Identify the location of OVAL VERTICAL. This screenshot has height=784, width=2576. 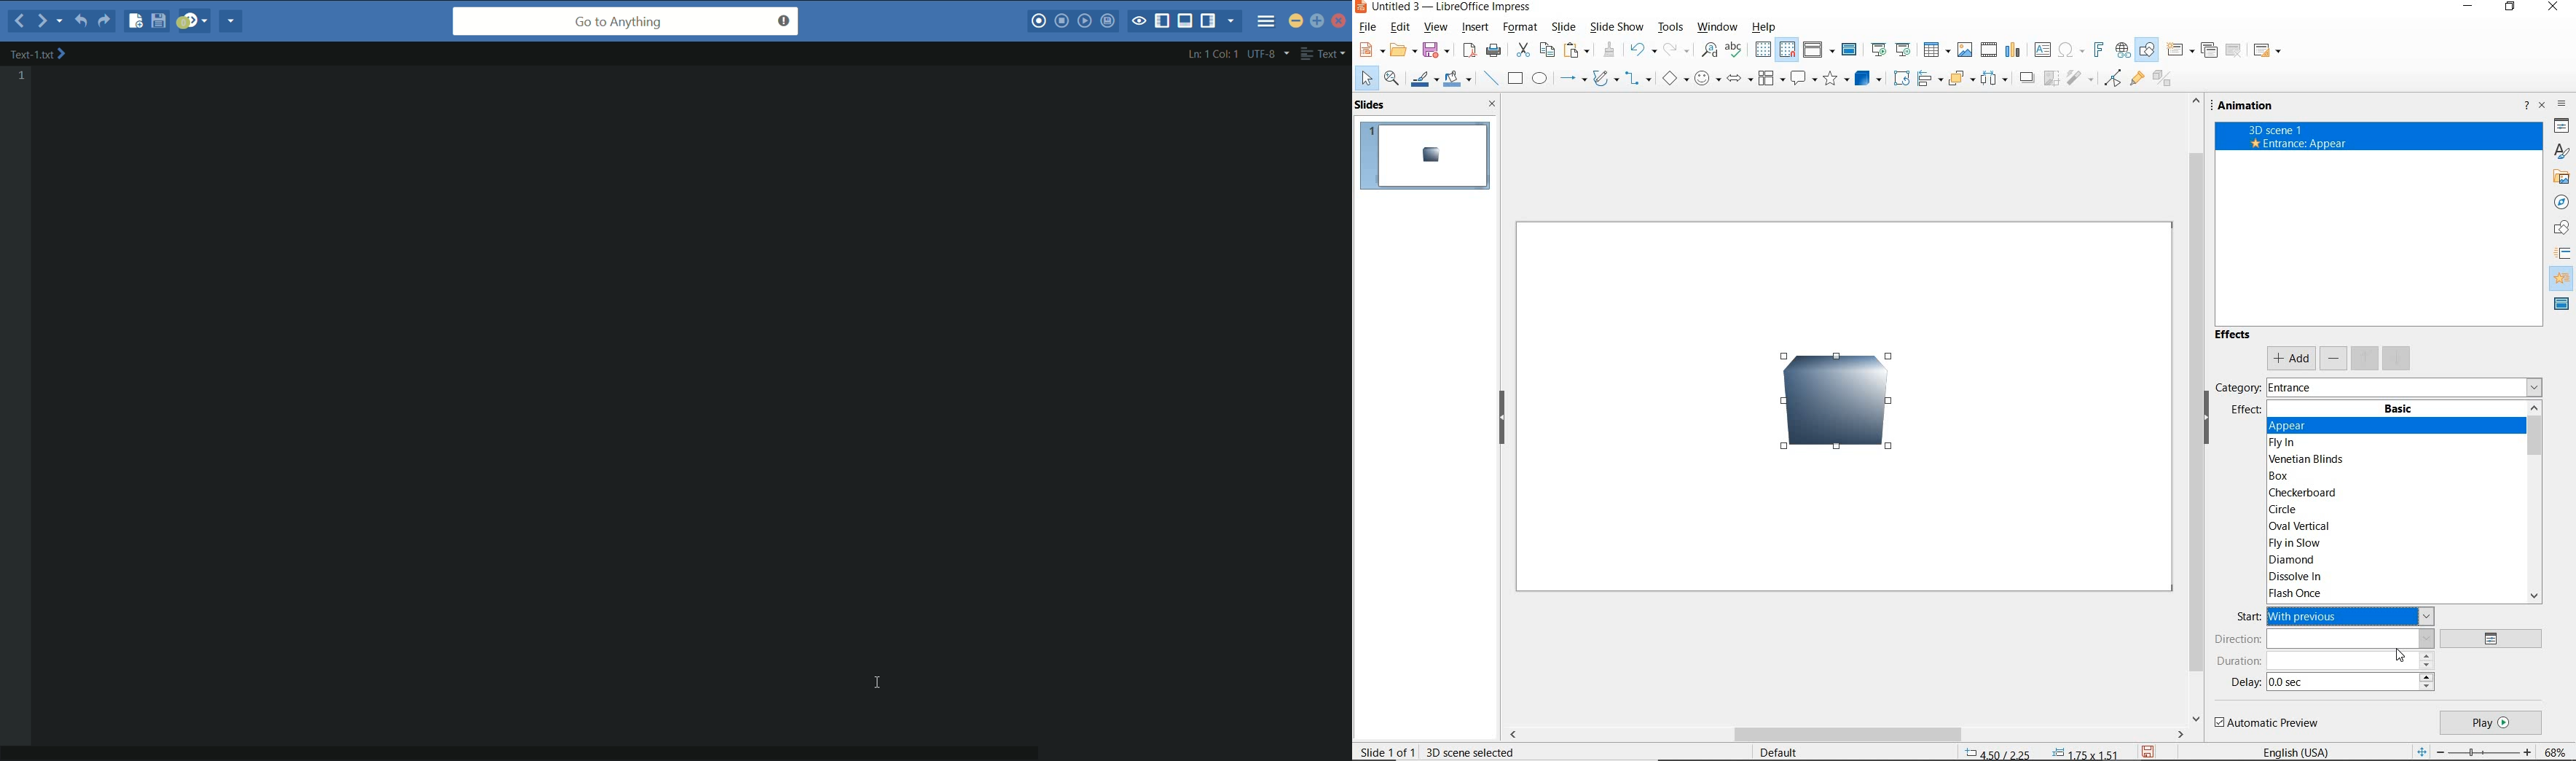
(2298, 526).